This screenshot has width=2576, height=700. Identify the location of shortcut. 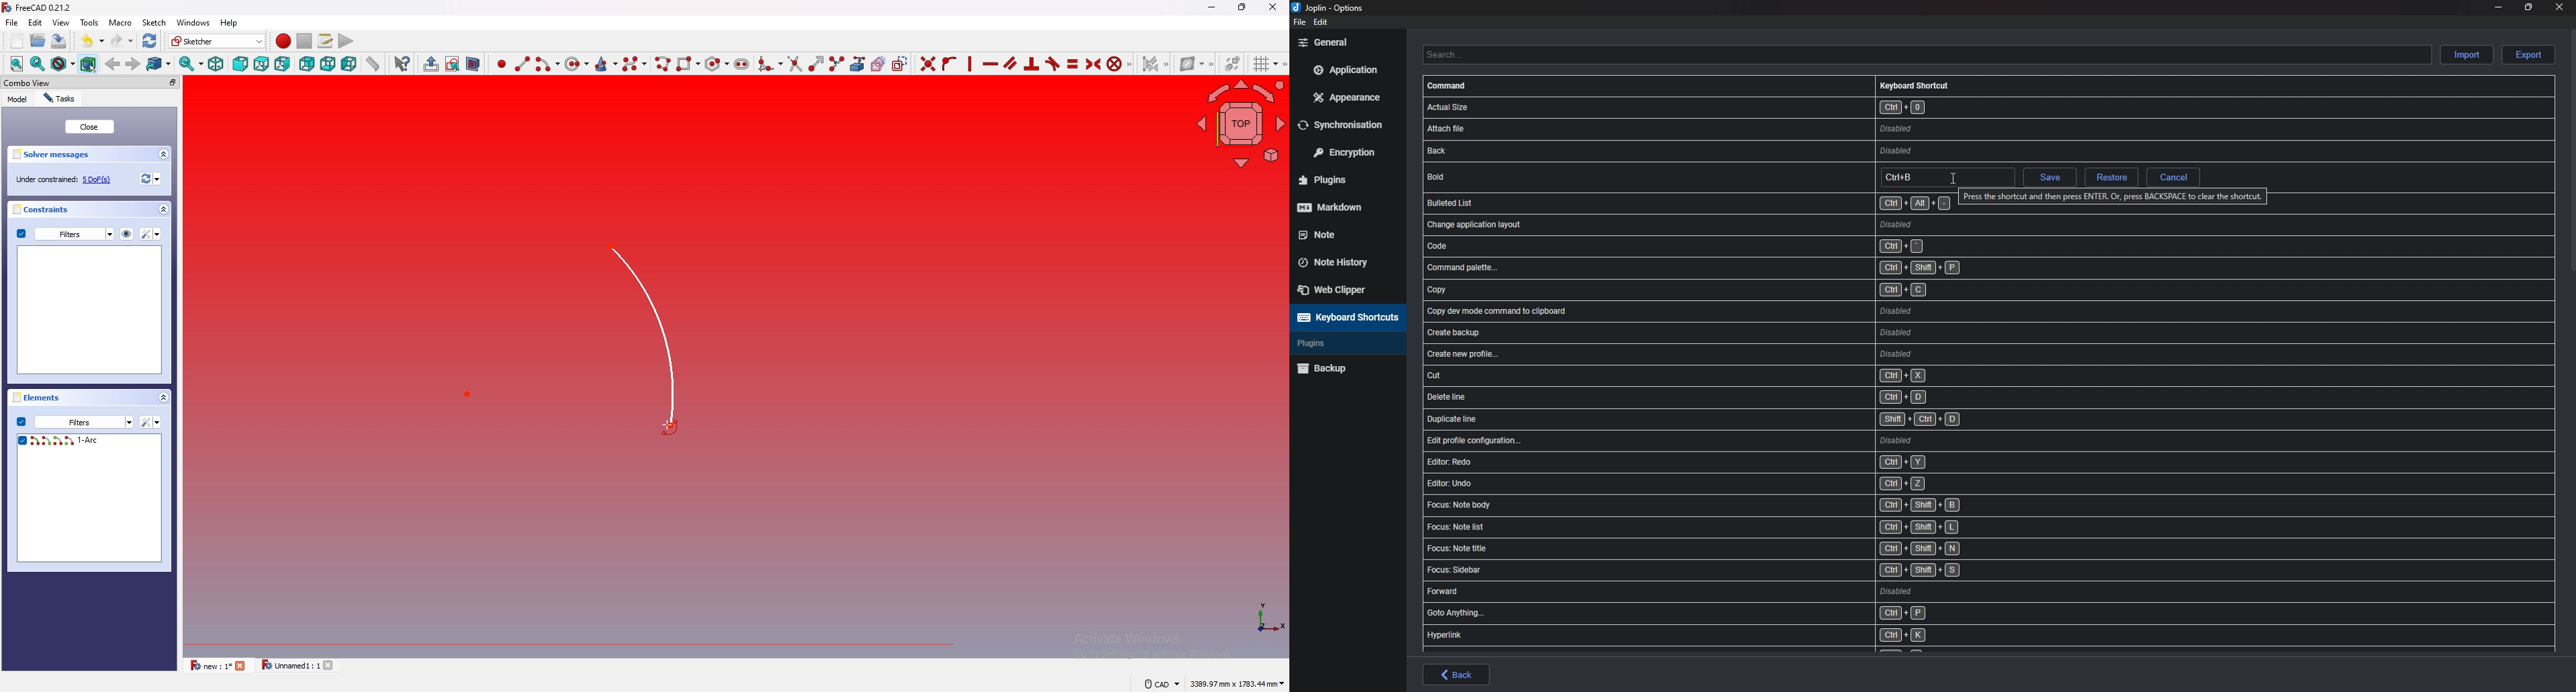
(1736, 223).